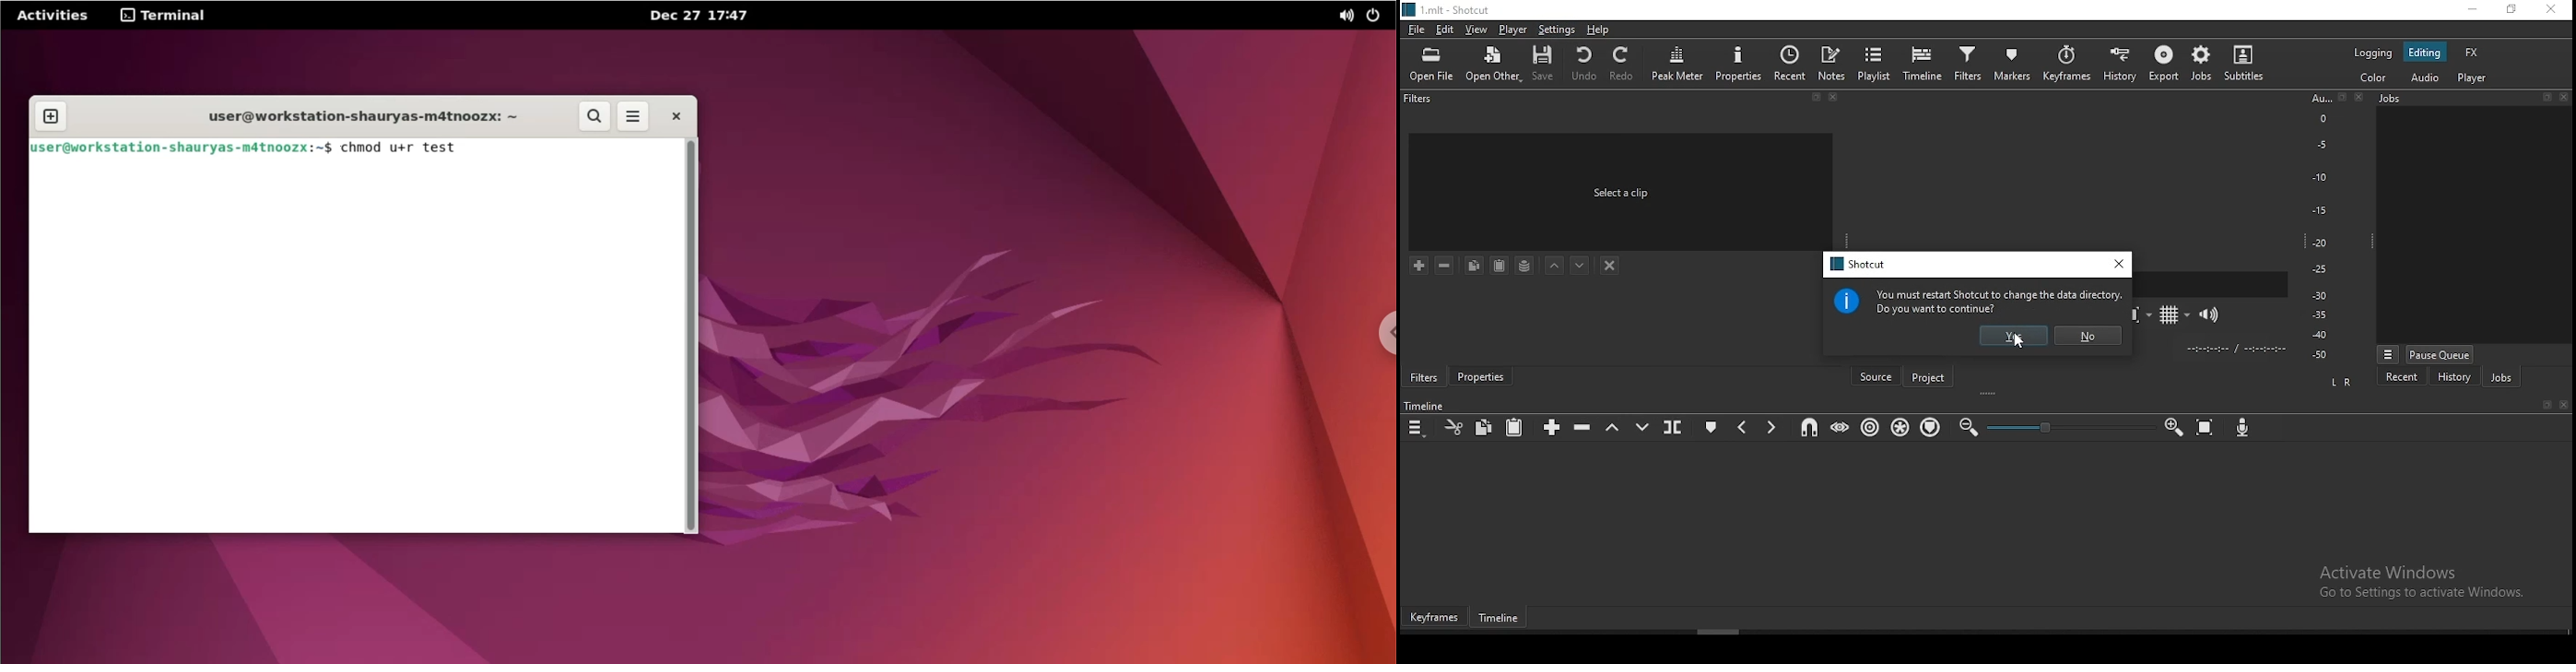 This screenshot has height=672, width=2576. I want to click on properties, so click(1739, 62).